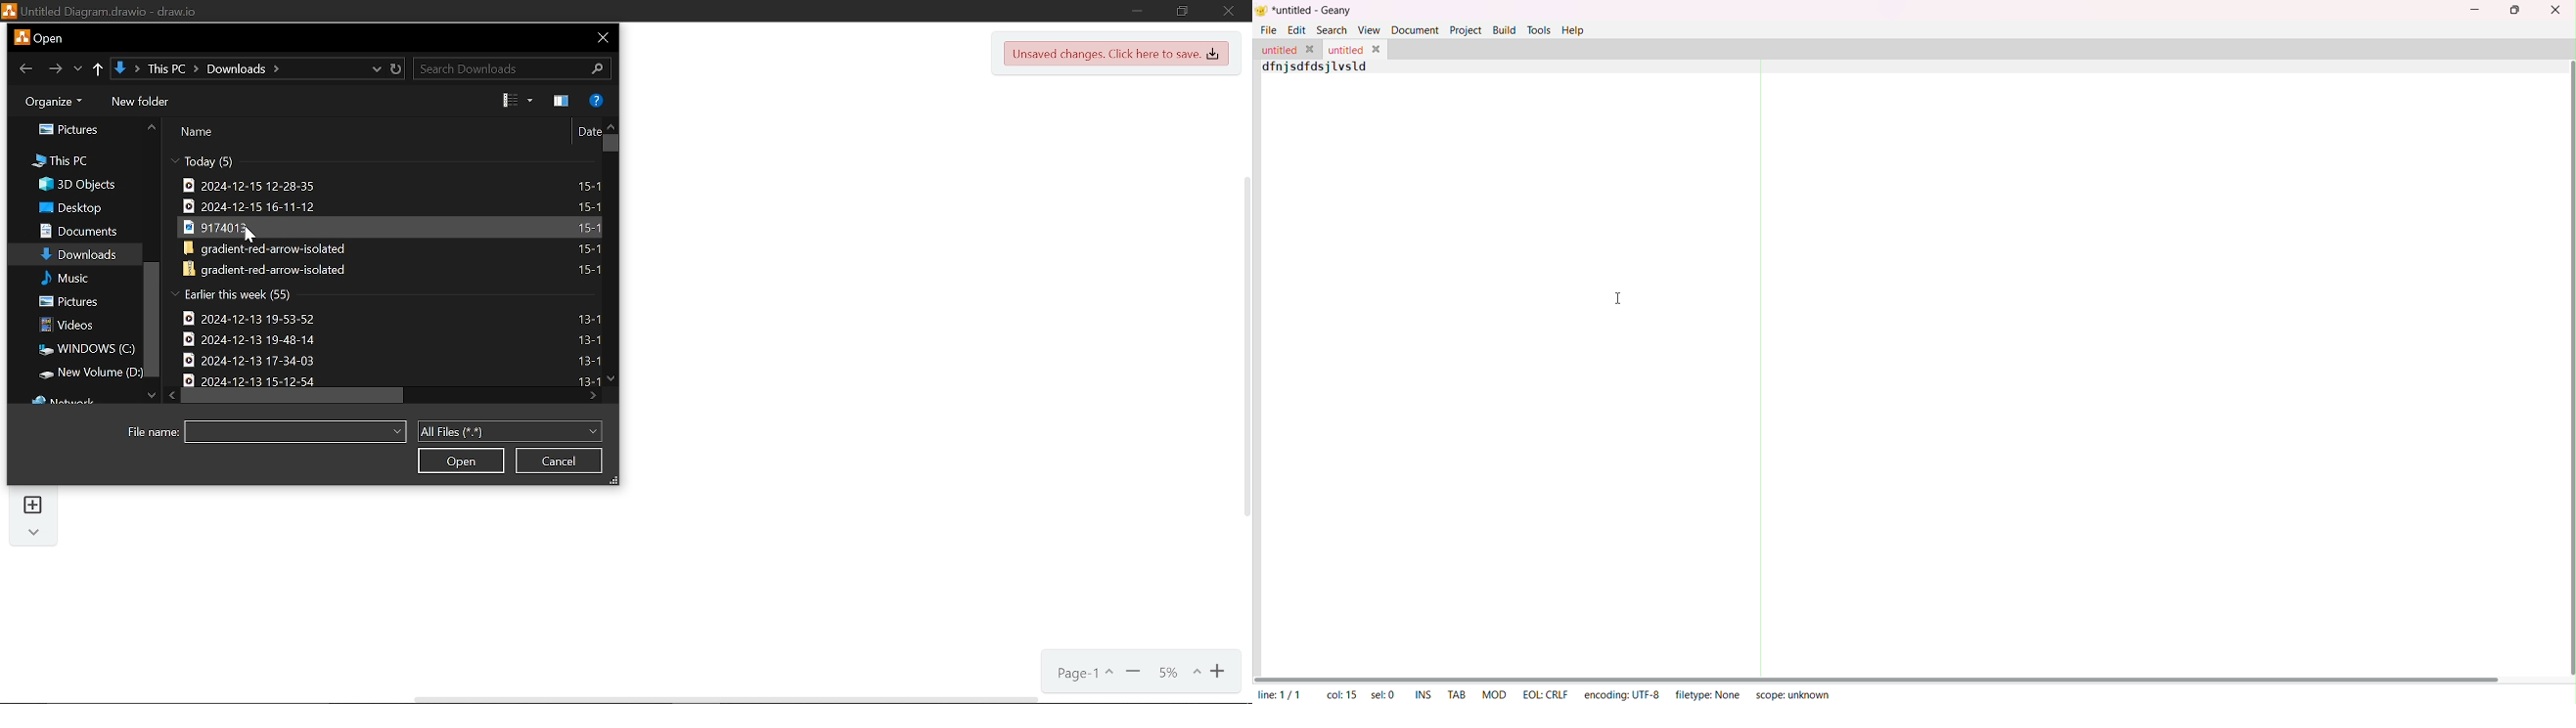 This screenshot has height=728, width=2576. I want to click on logo, so click(23, 38).